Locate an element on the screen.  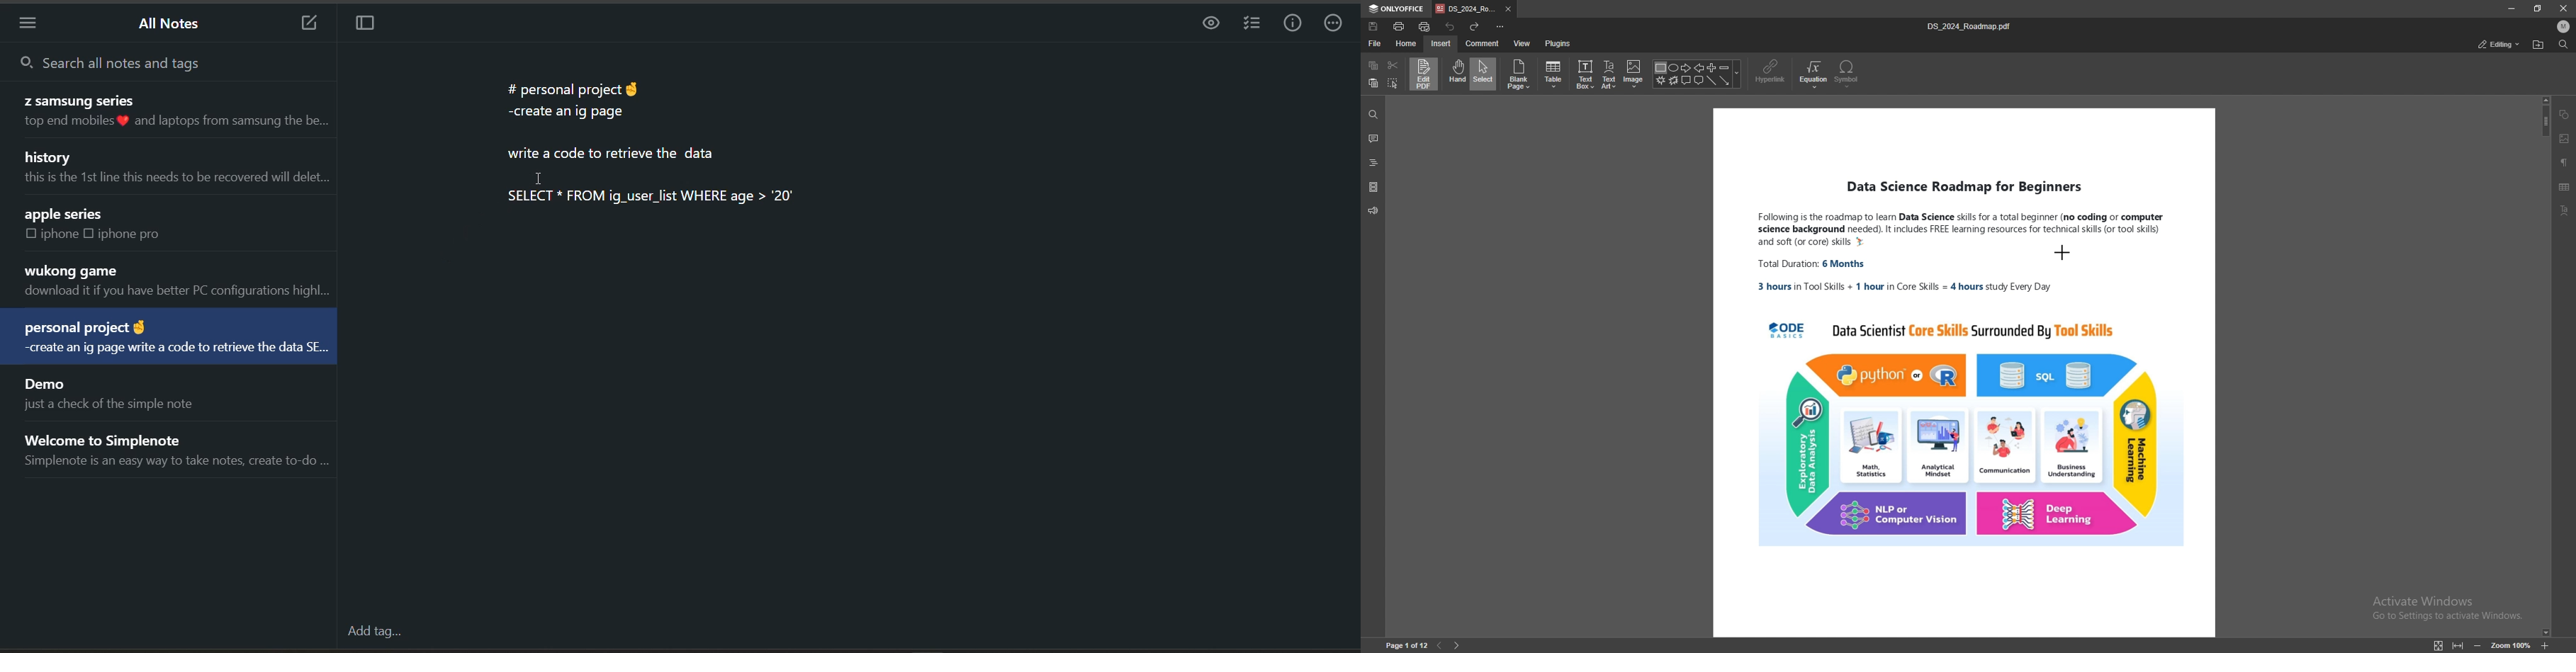
text art is located at coordinates (2568, 210).